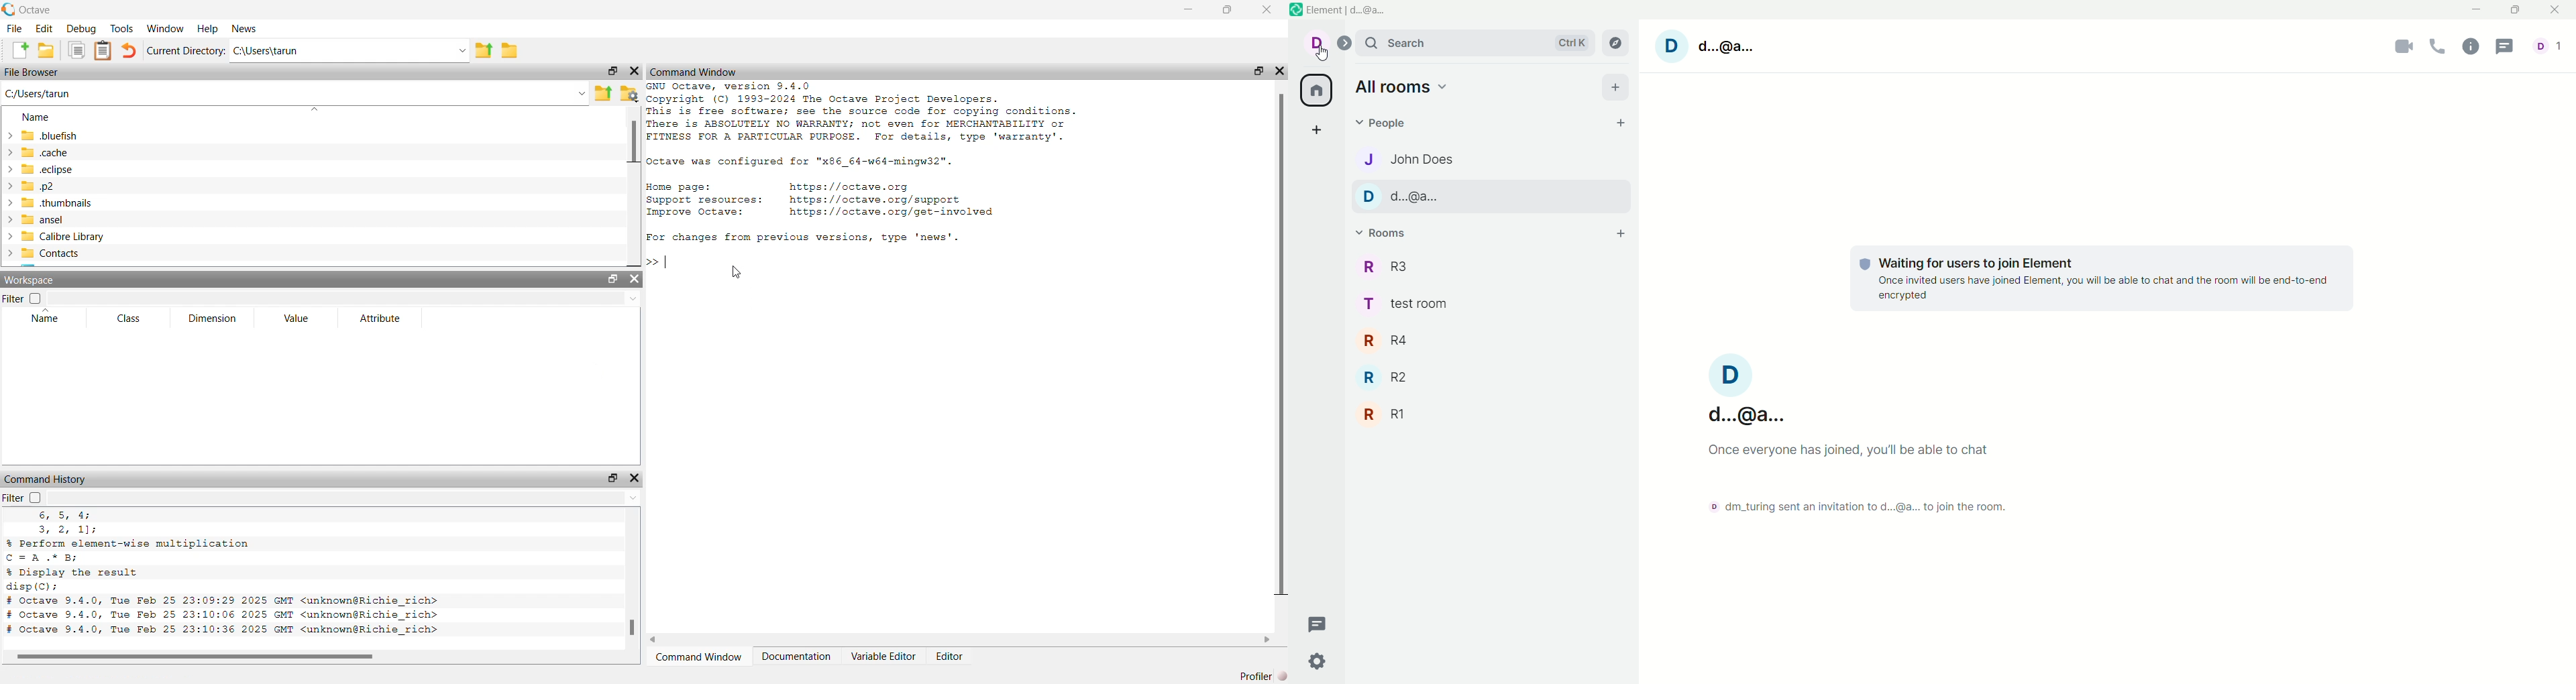 This screenshot has width=2576, height=700. What do you see at coordinates (1723, 48) in the screenshot?
I see `D d.@a..` at bounding box center [1723, 48].